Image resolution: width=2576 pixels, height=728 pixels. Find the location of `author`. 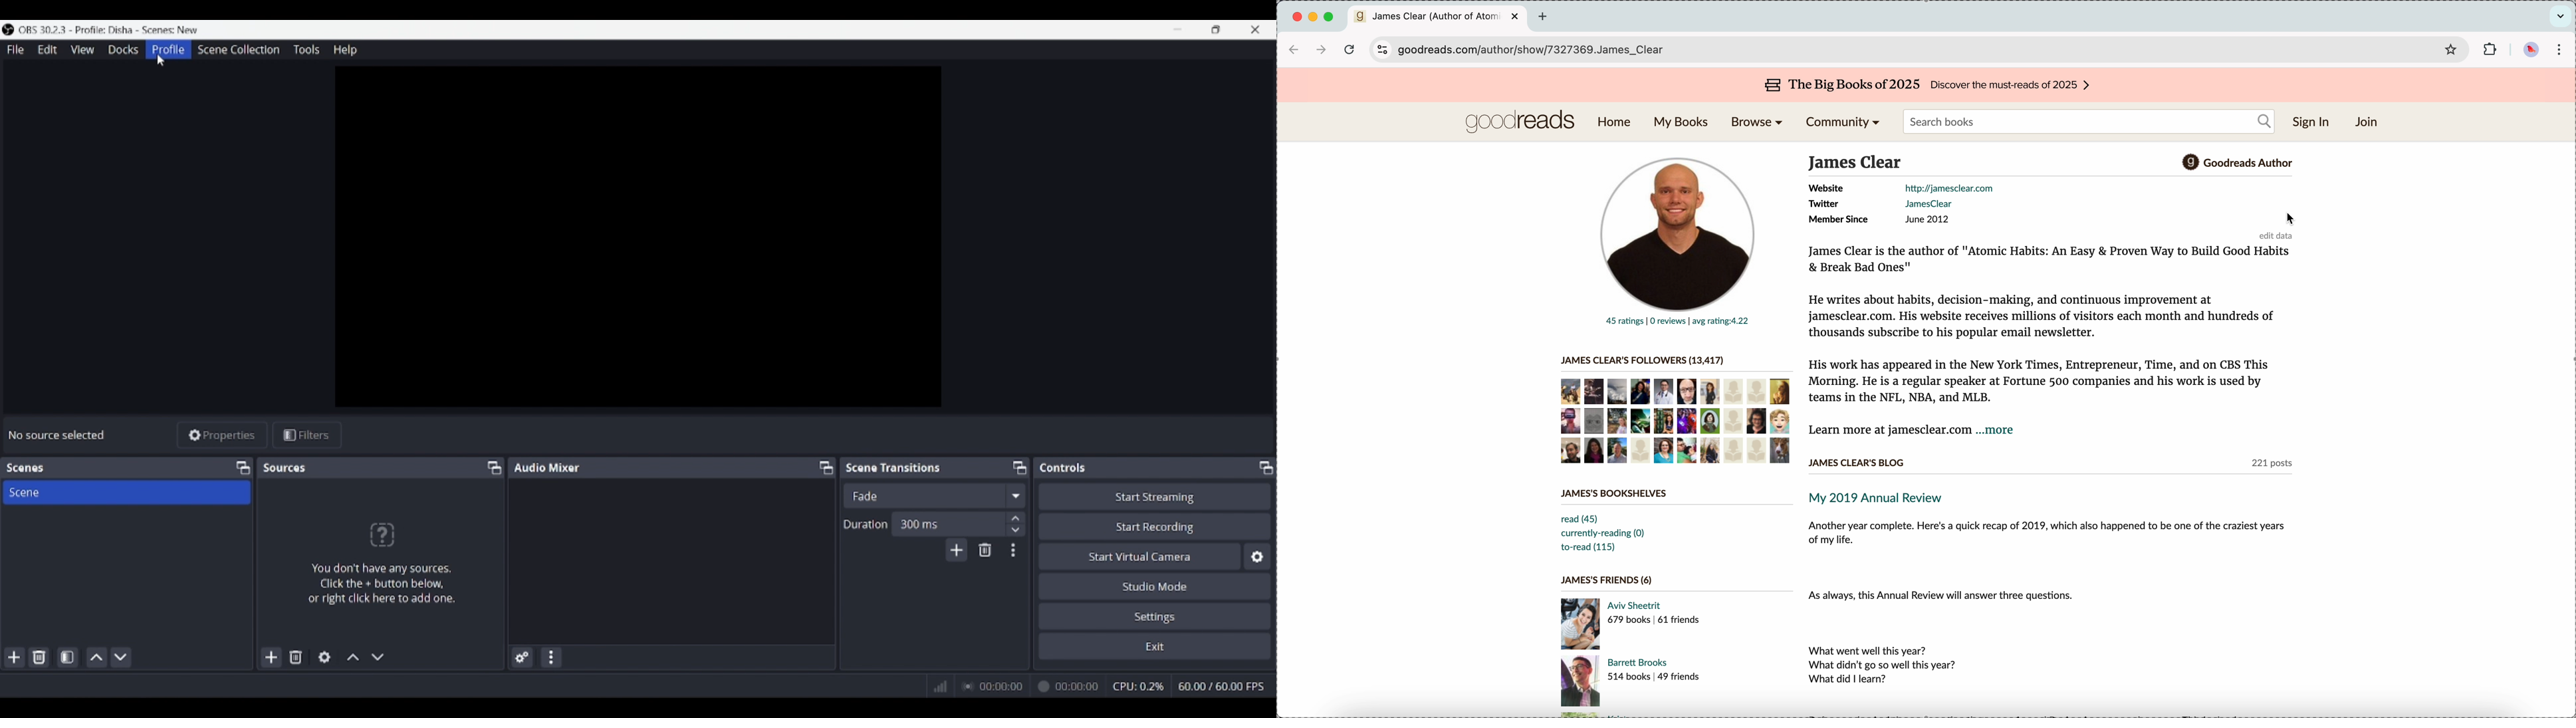

author is located at coordinates (1856, 162).